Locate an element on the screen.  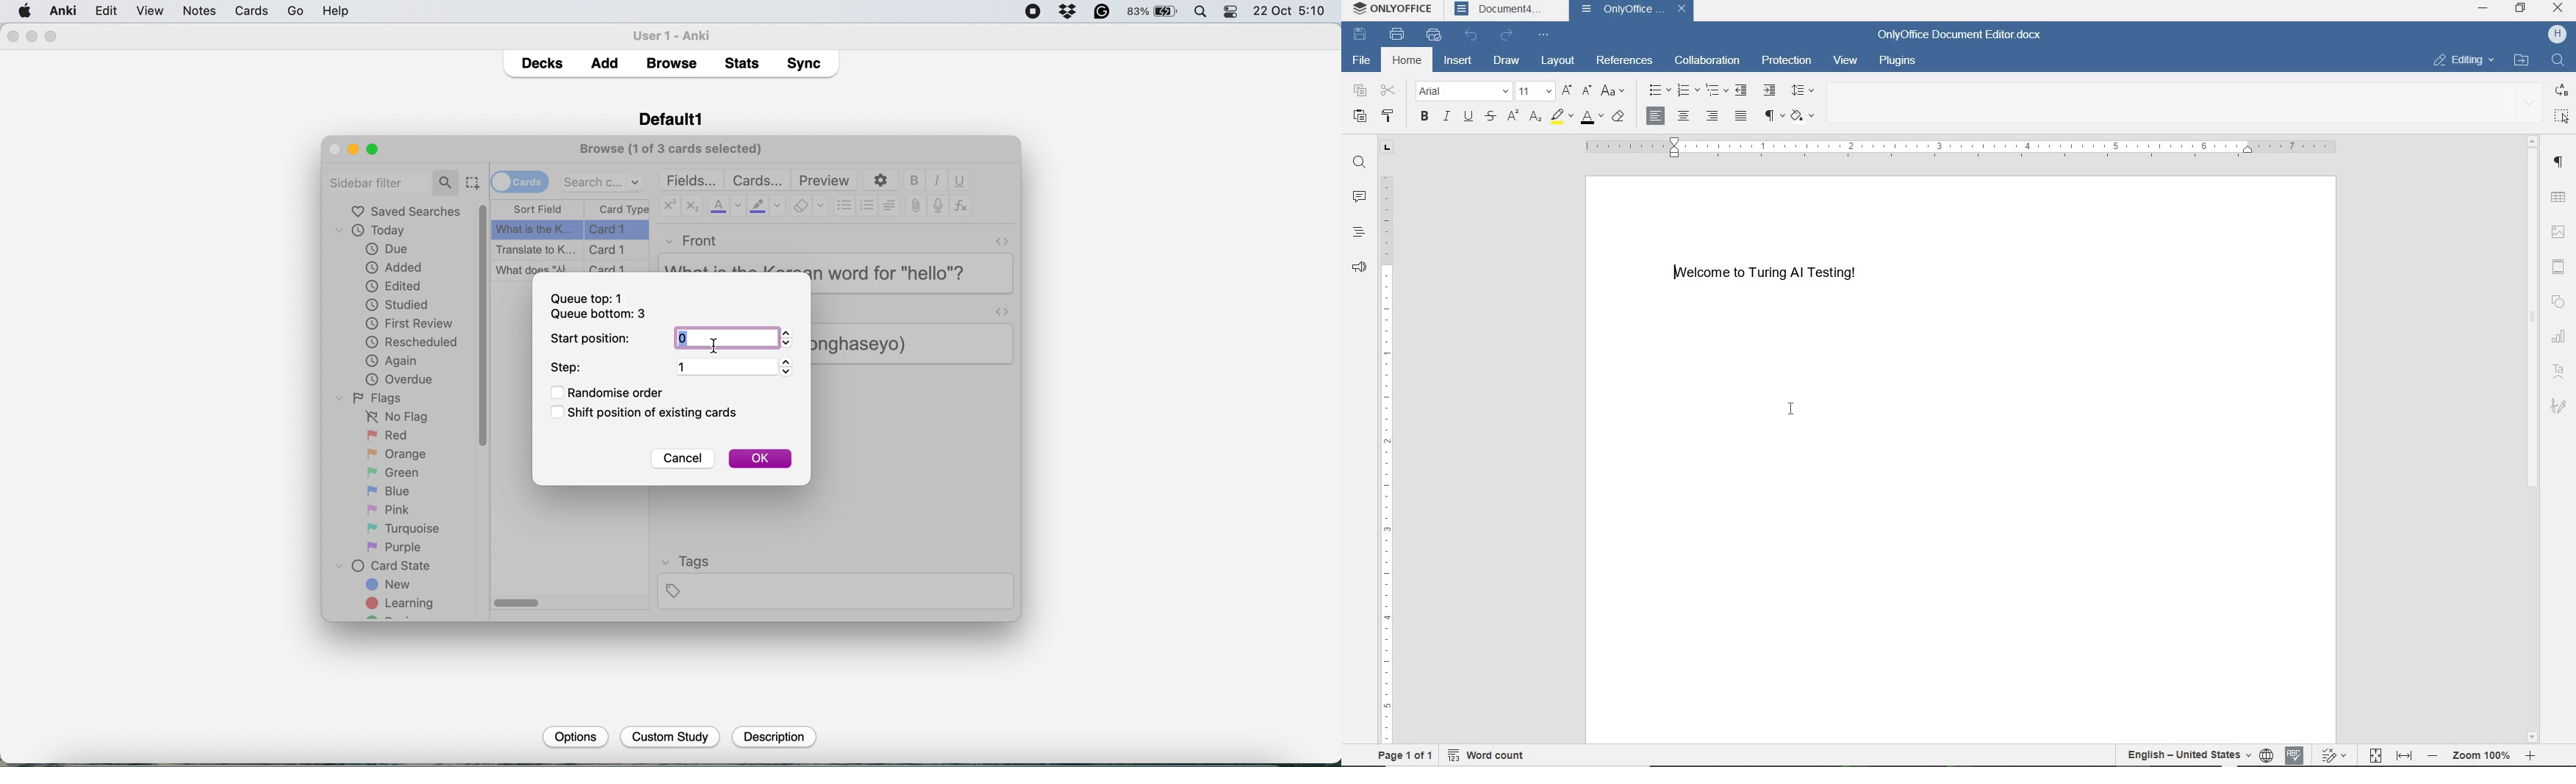
numbered list is located at coordinates (868, 207).